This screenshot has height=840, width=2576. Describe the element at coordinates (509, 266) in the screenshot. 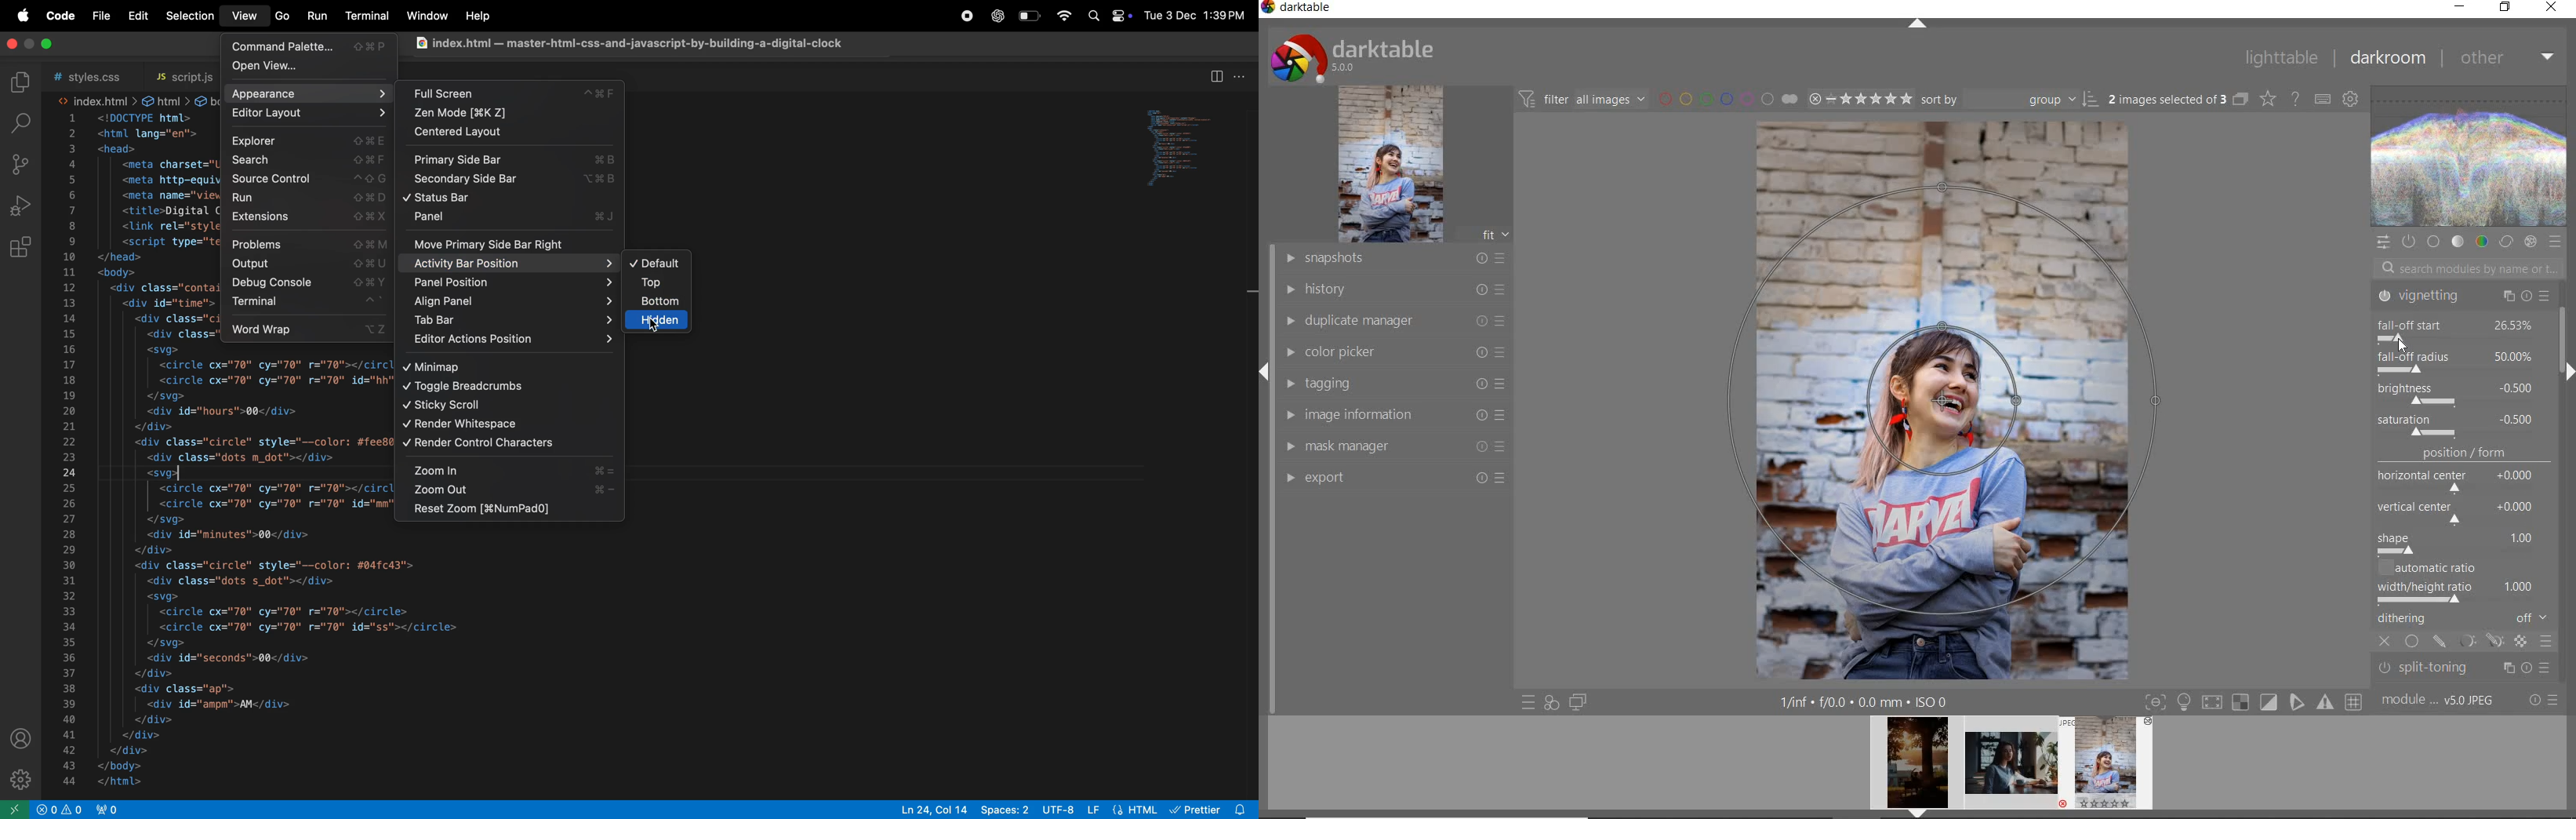

I see `activity bar position` at that location.